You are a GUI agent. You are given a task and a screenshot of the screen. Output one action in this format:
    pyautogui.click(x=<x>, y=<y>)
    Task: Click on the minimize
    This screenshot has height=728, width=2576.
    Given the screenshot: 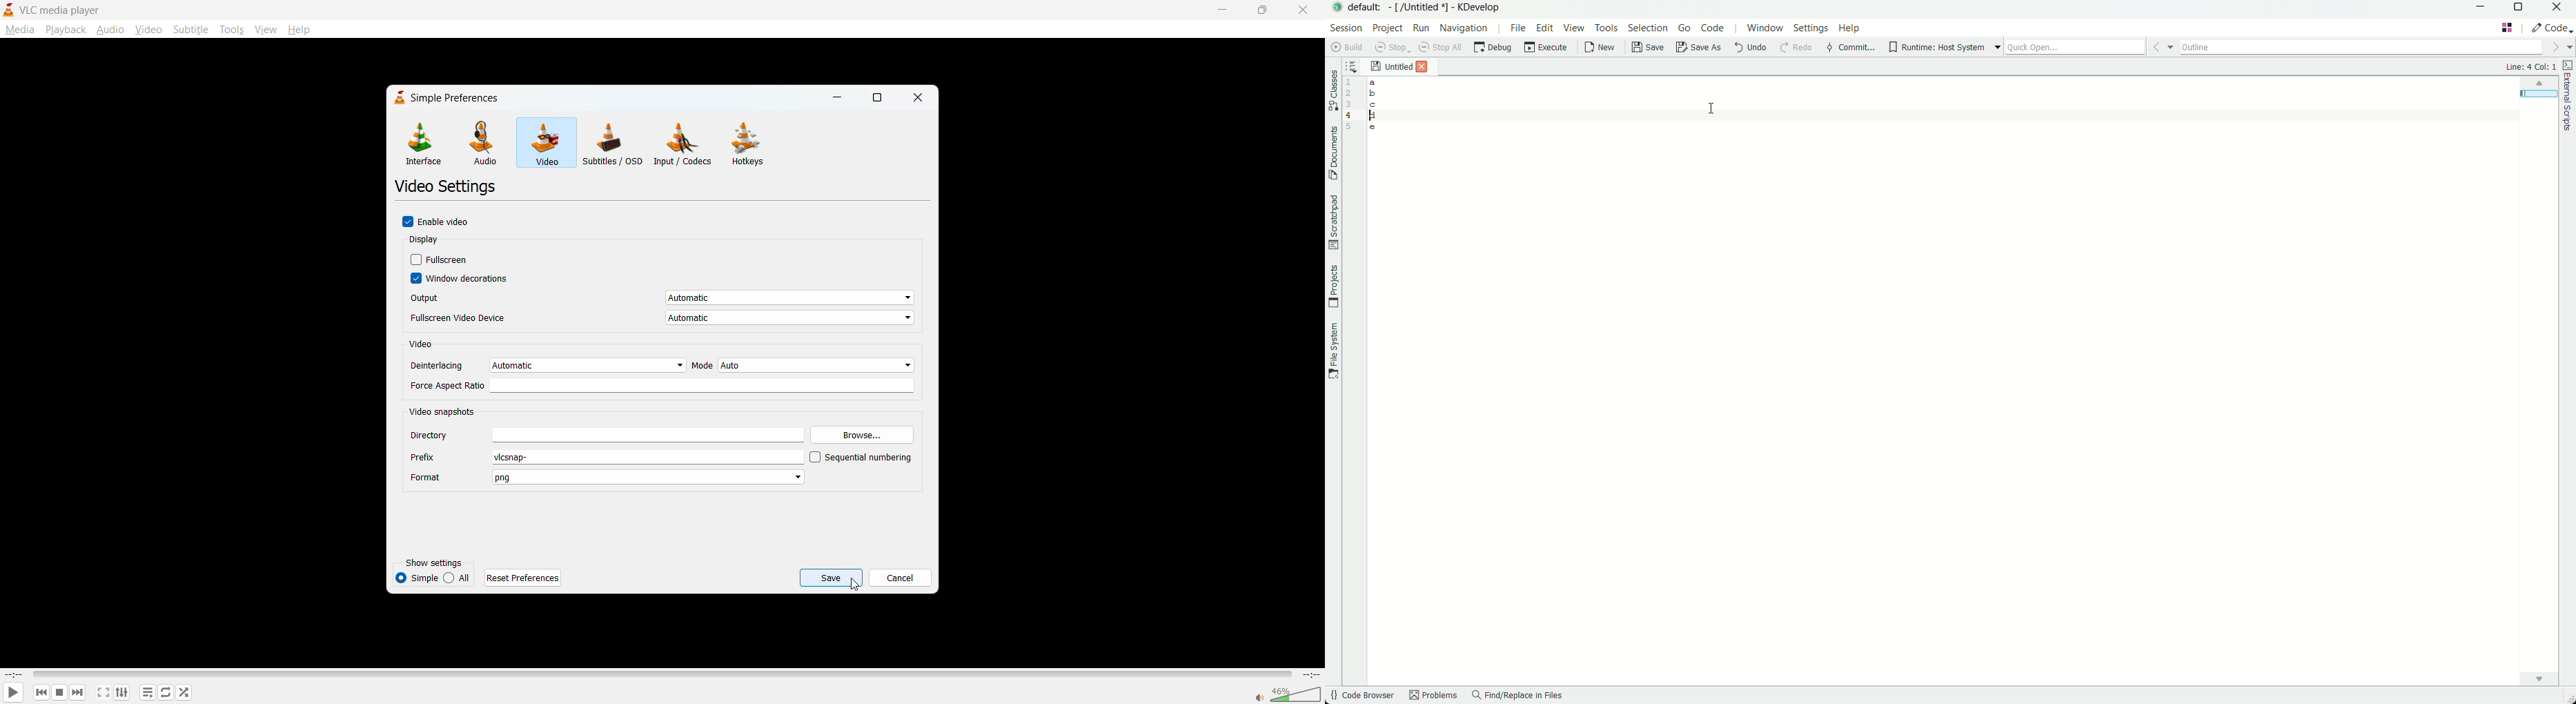 What is the action you would take?
    pyautogui.click(x=840, y=97)
    